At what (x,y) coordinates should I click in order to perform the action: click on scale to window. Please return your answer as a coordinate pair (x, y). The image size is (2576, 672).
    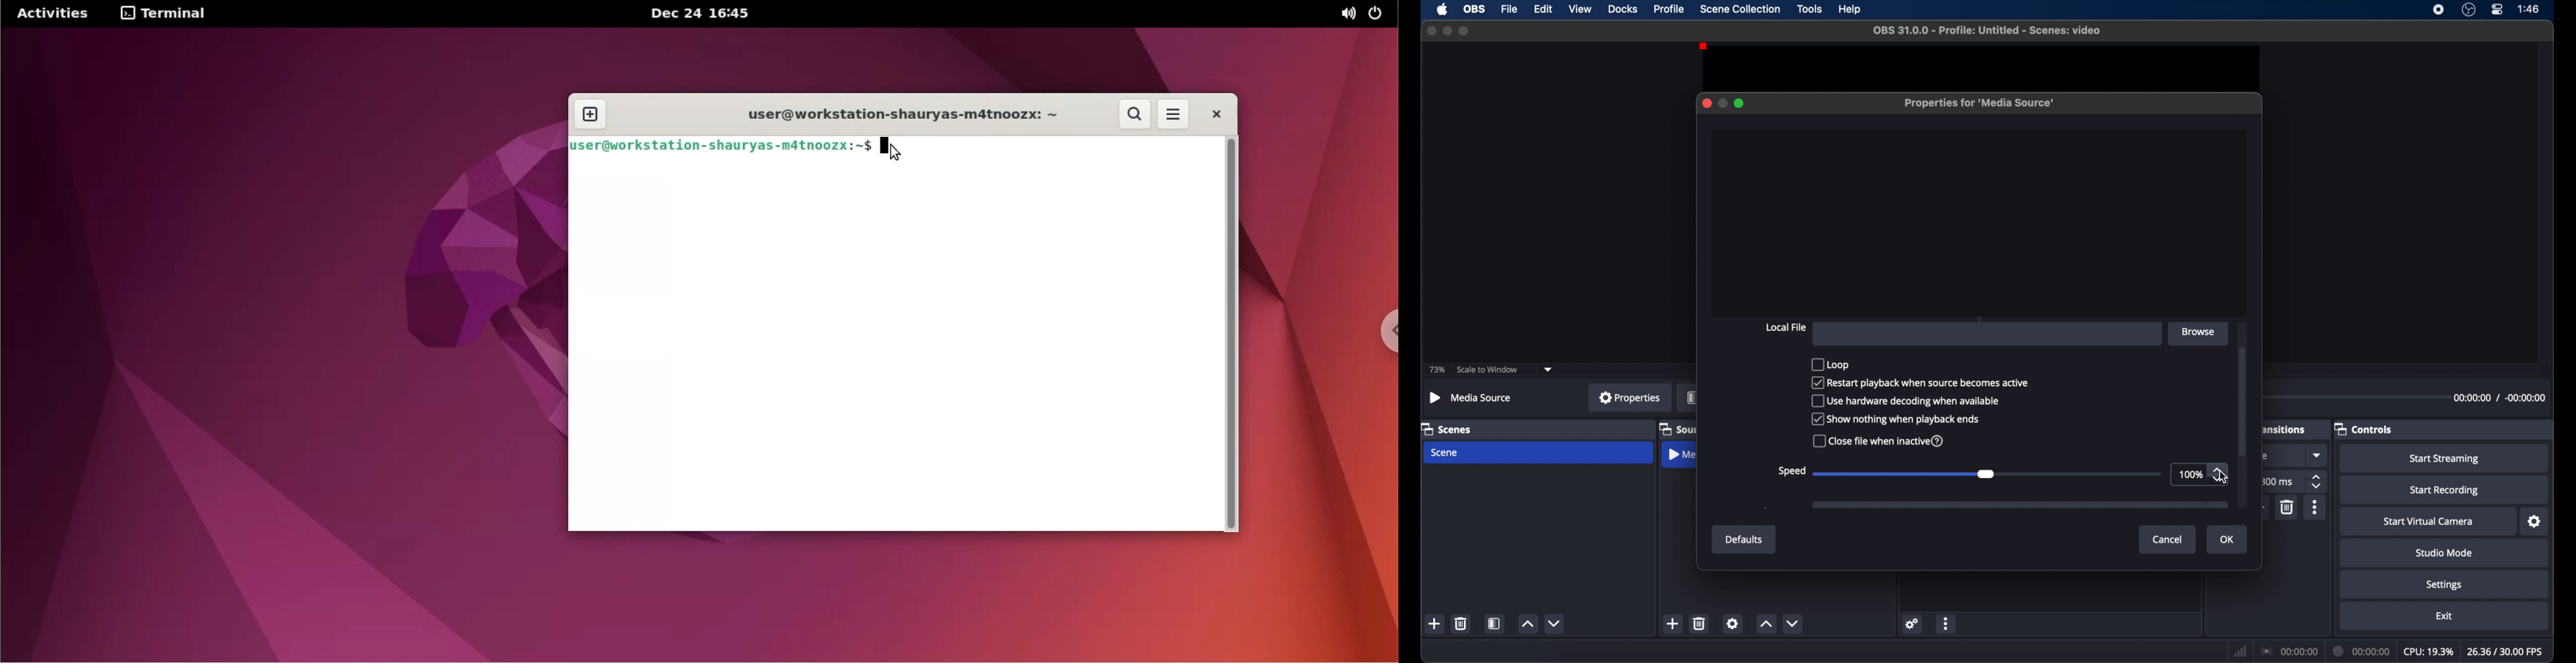
    Looking at the image, I should click on (1487, 370).